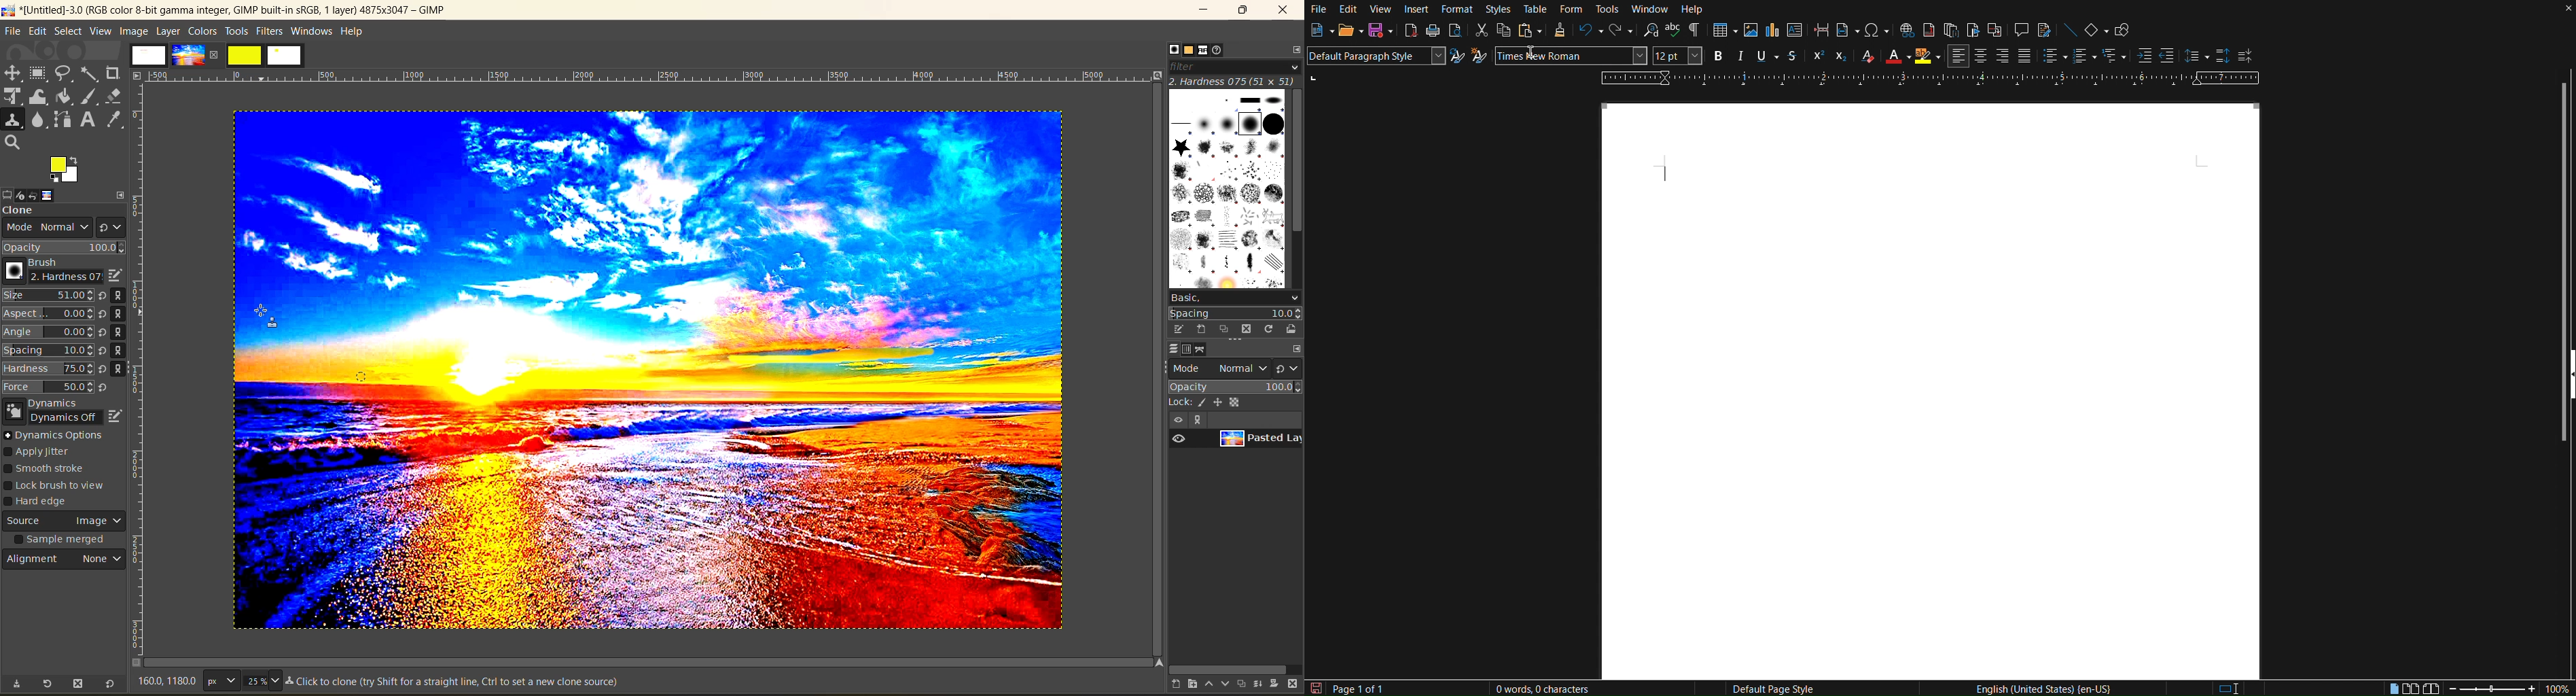 The width and height of the screenshot is (2576, 700). Describe the element at coordinates (1875, 32) in the screenshot. I see `Insert Special Characters` at that location.